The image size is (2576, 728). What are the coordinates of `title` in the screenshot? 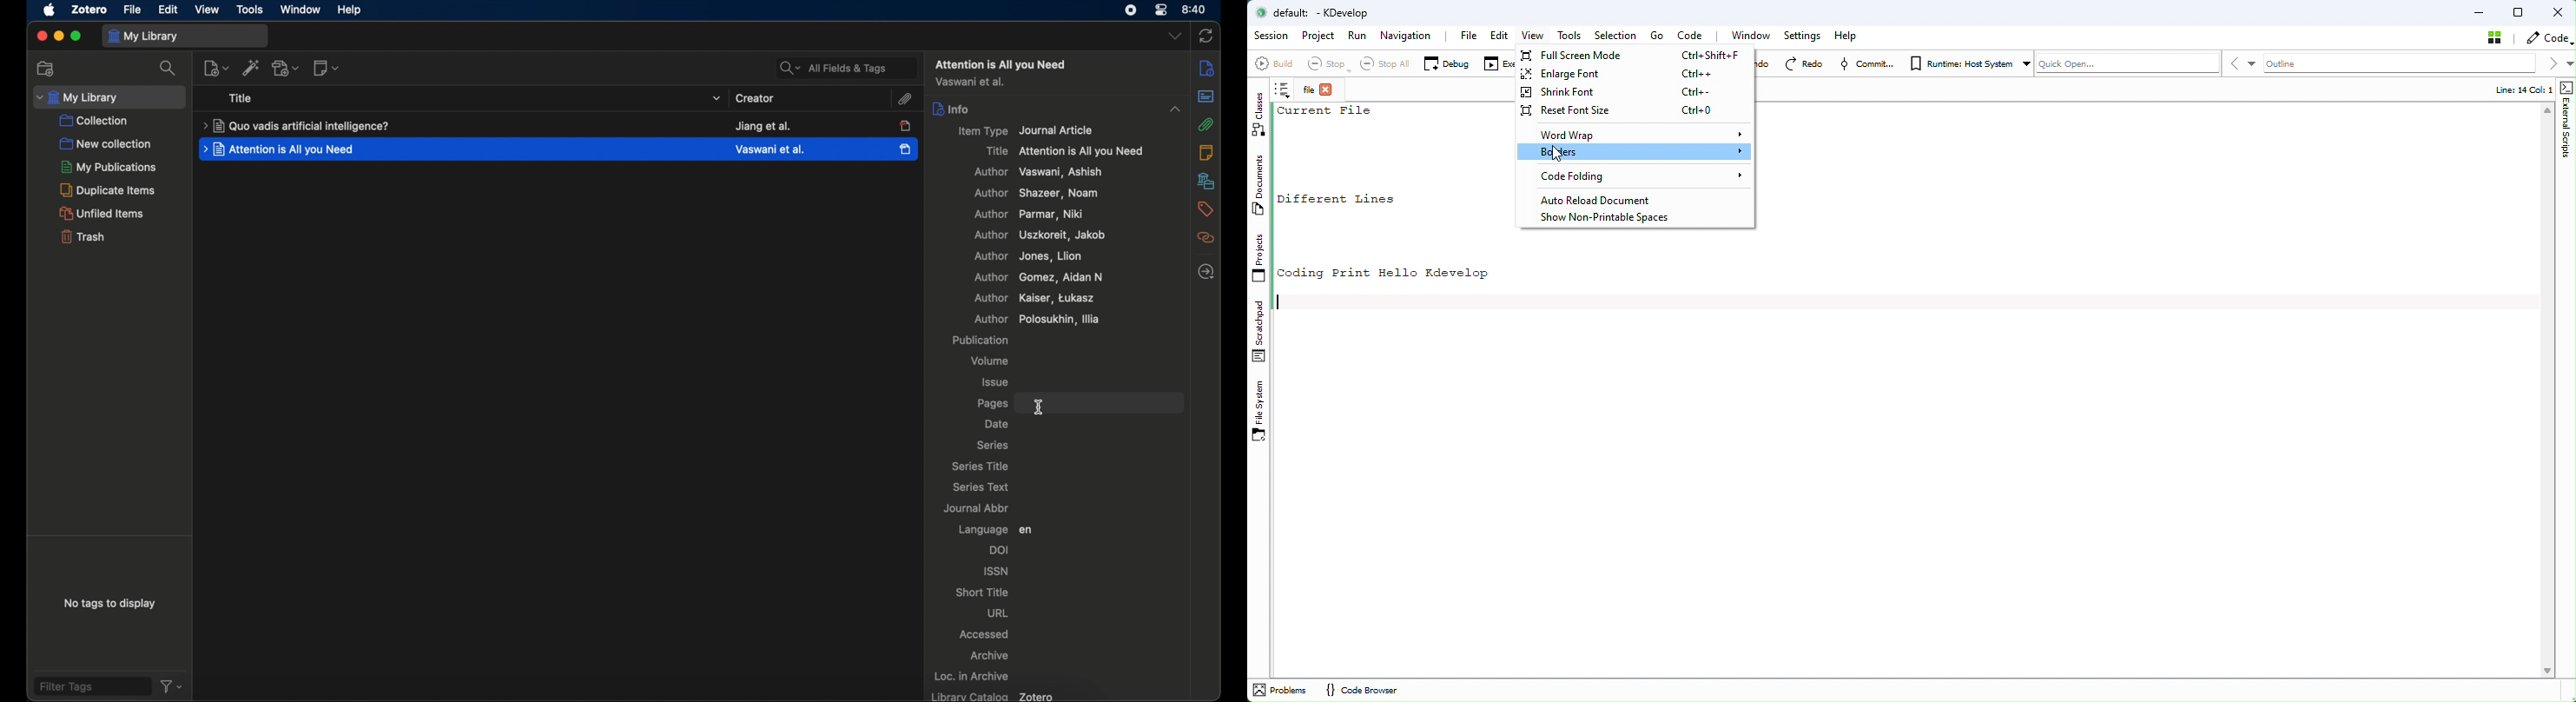 It's located at (241, 98).